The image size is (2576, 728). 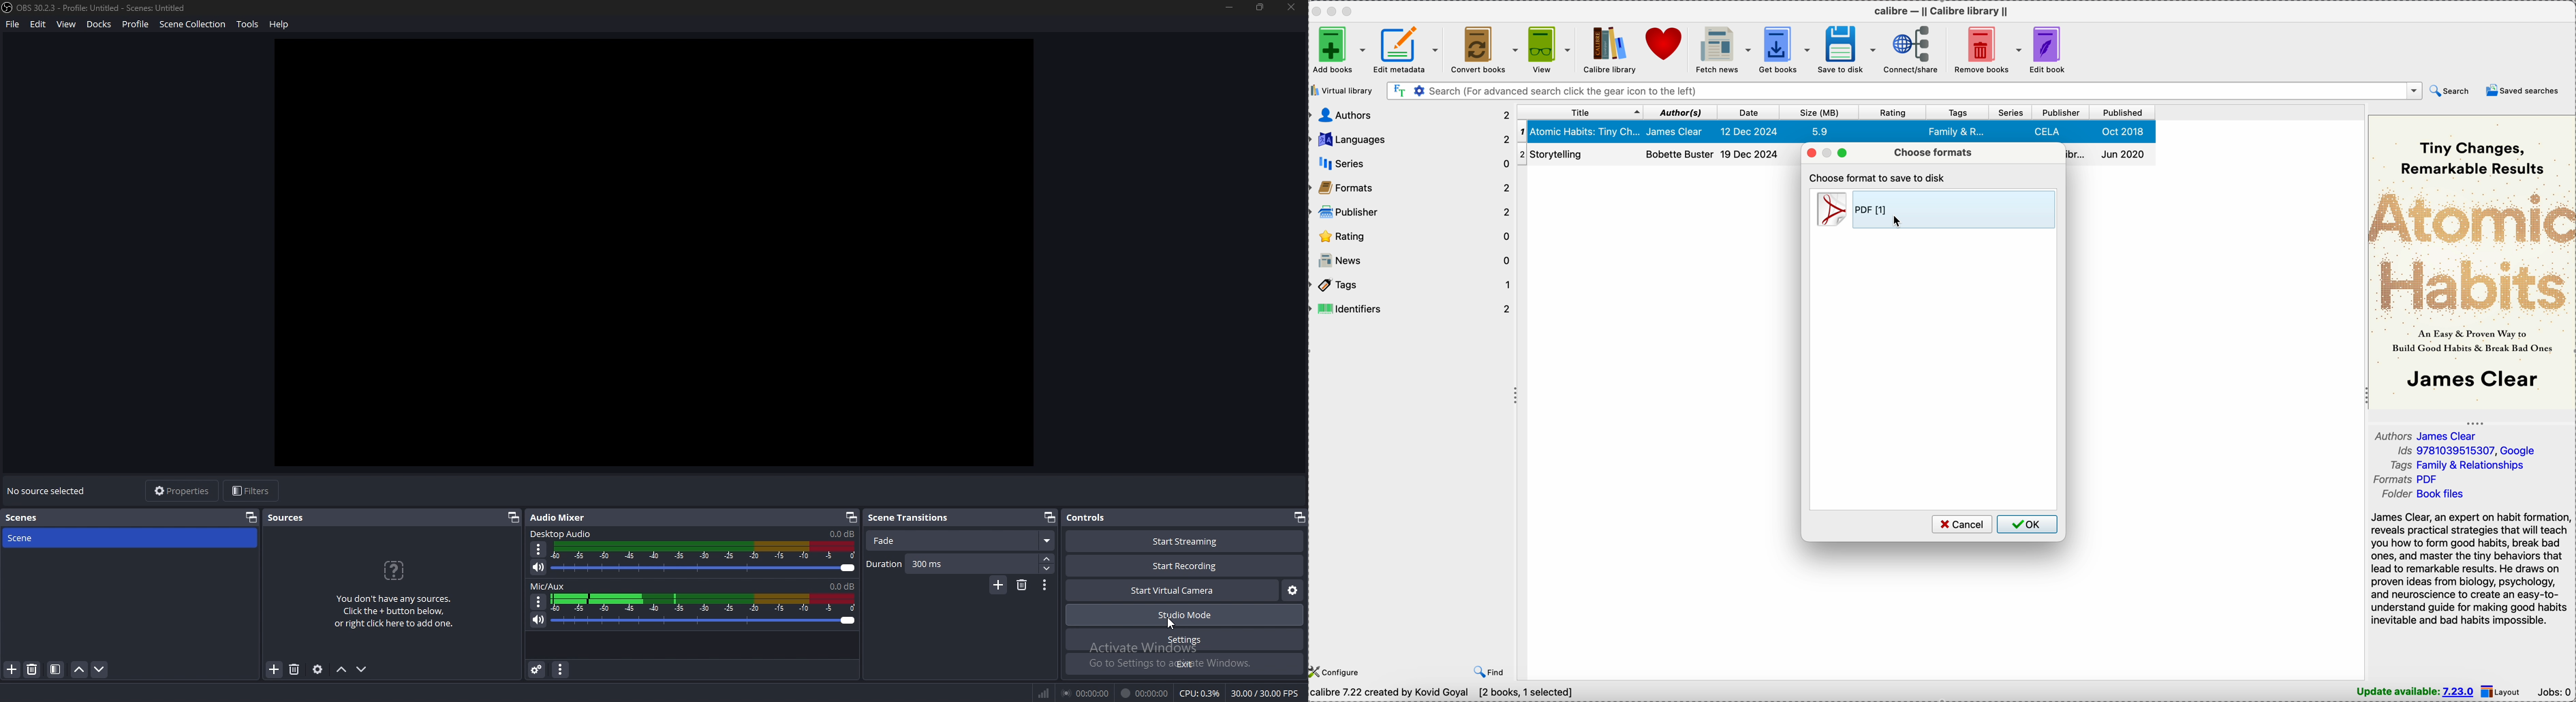 I want to click on close popup, so click(x=1811, y=154).